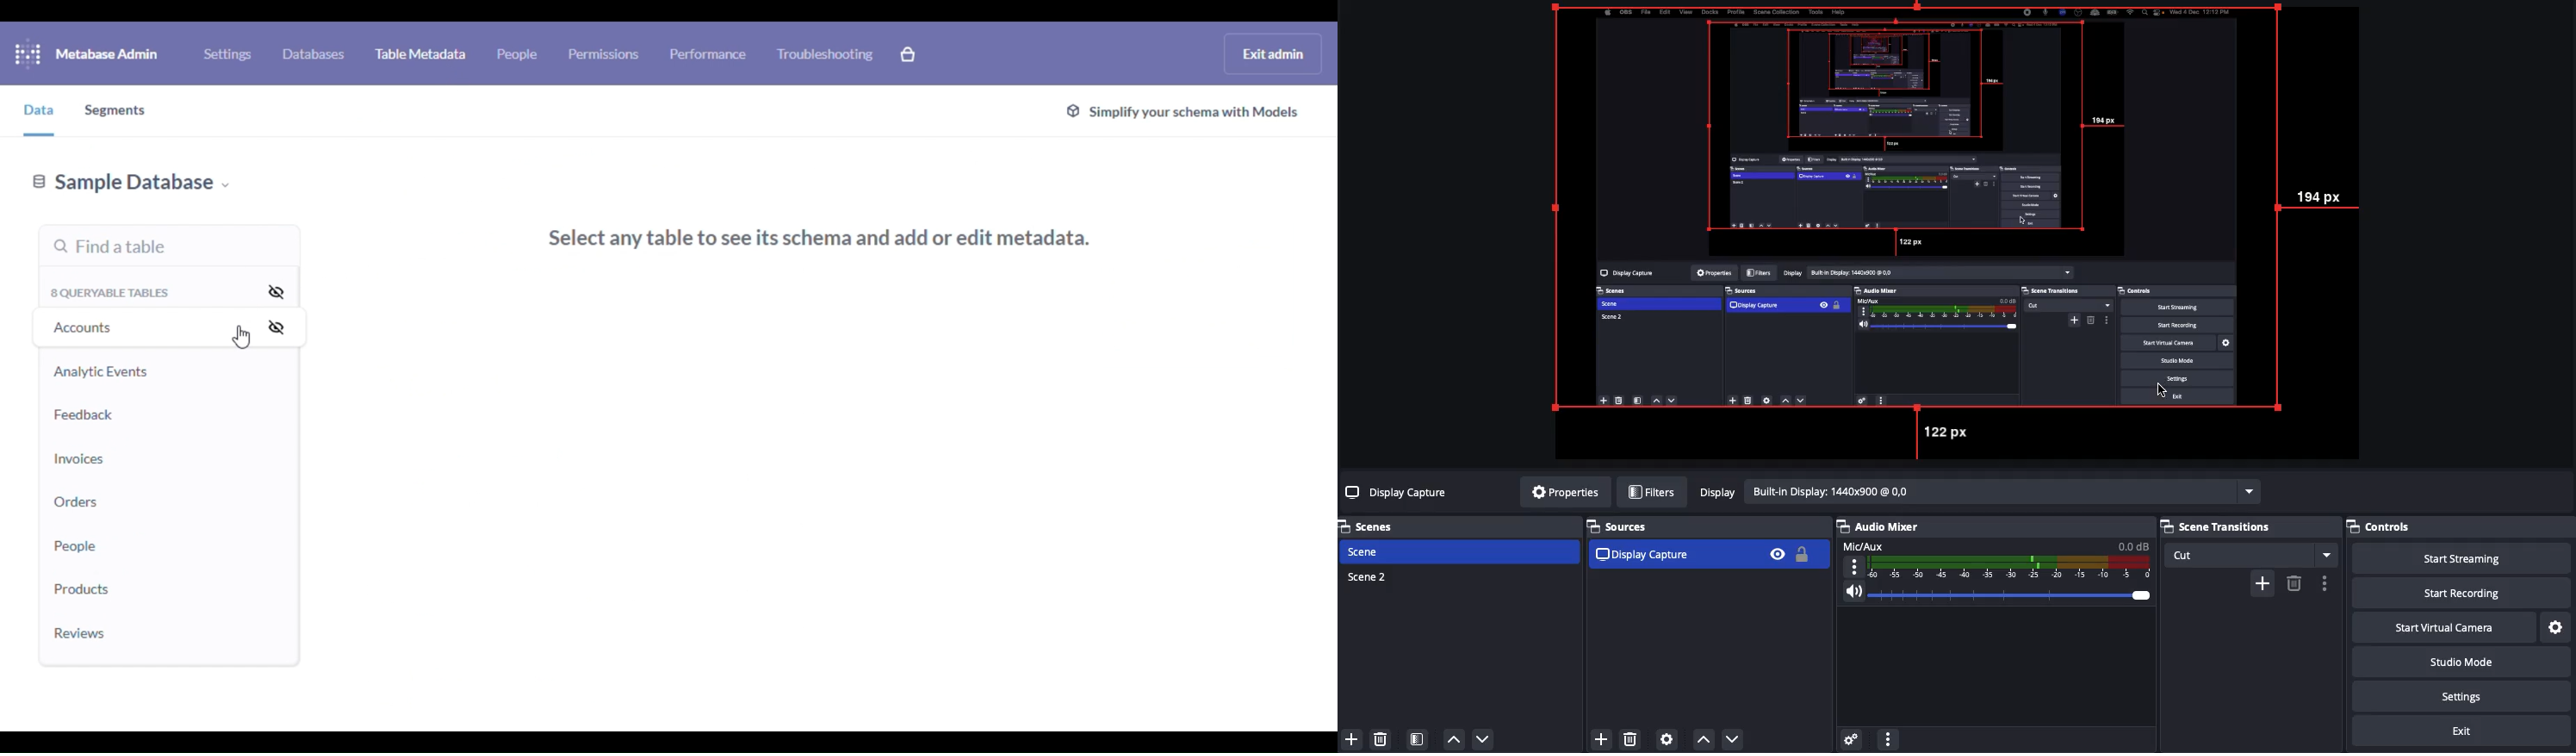 This screenshot has height=756, width=2576. Describe the element at coordinates (131, 184) in the screenshot. I see `sample database` at that location.